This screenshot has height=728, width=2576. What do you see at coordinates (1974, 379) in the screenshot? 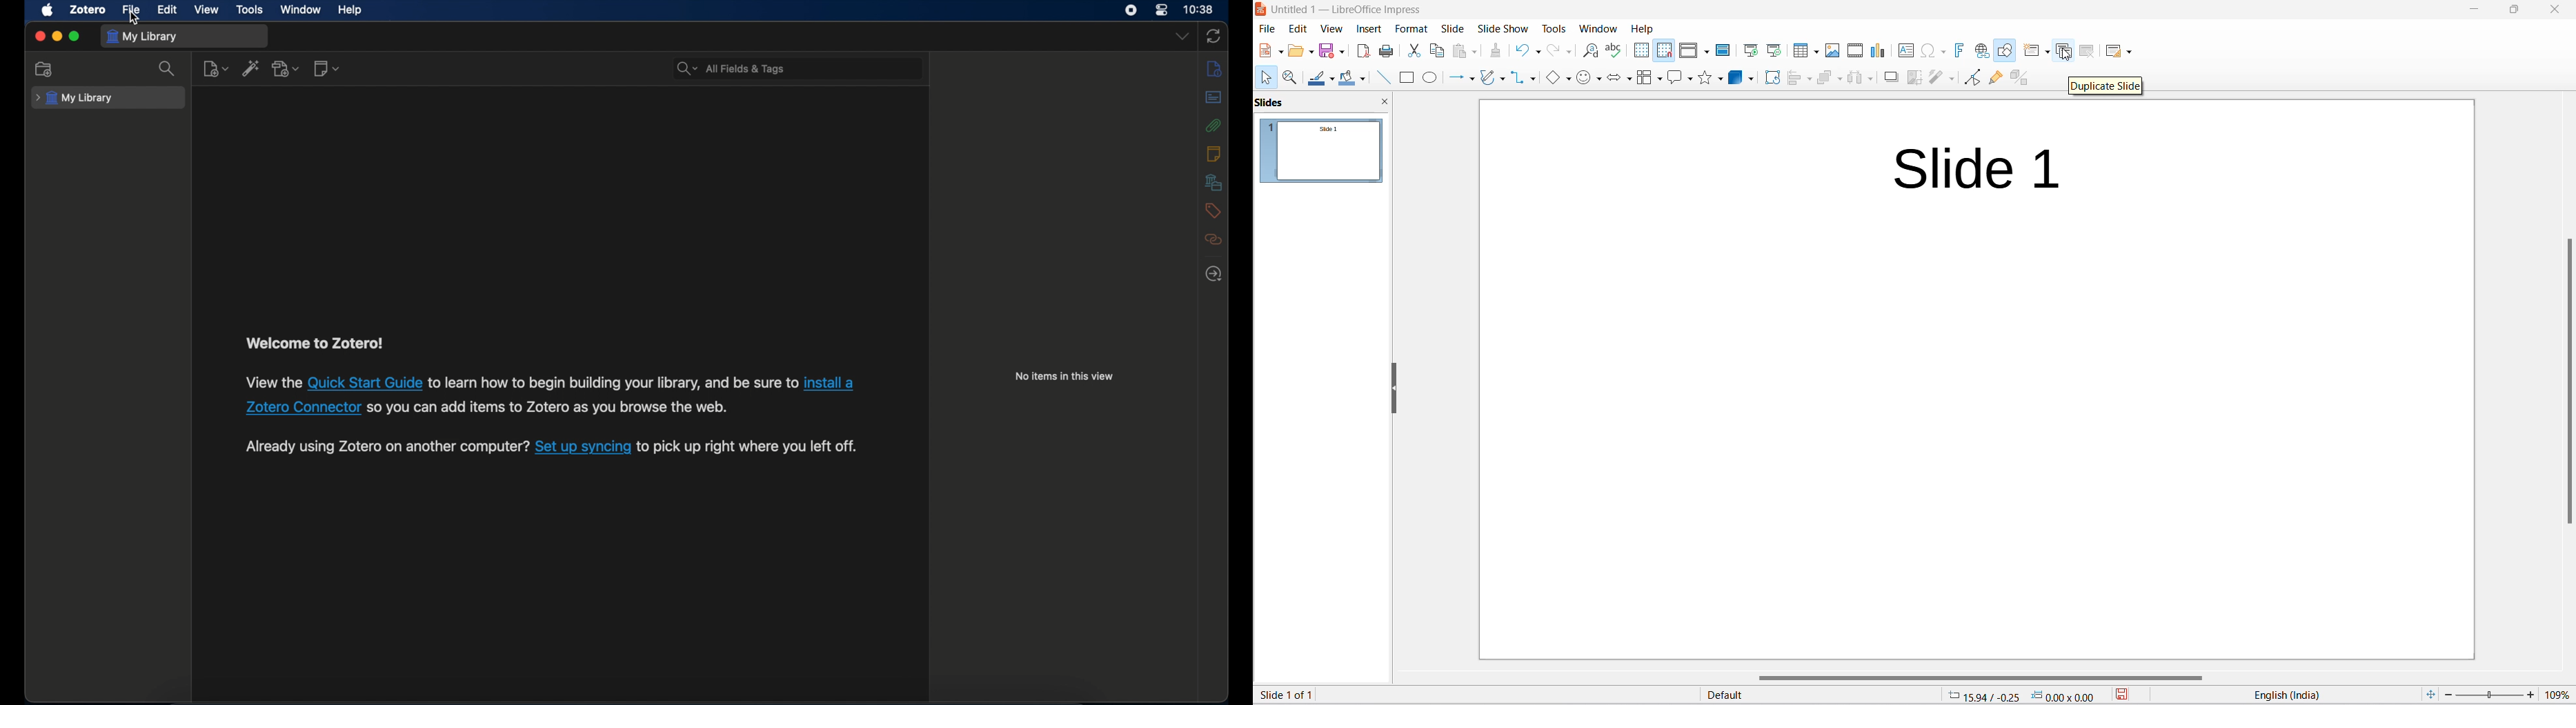
I see `slide 1` at bounding box center [1974, 379].